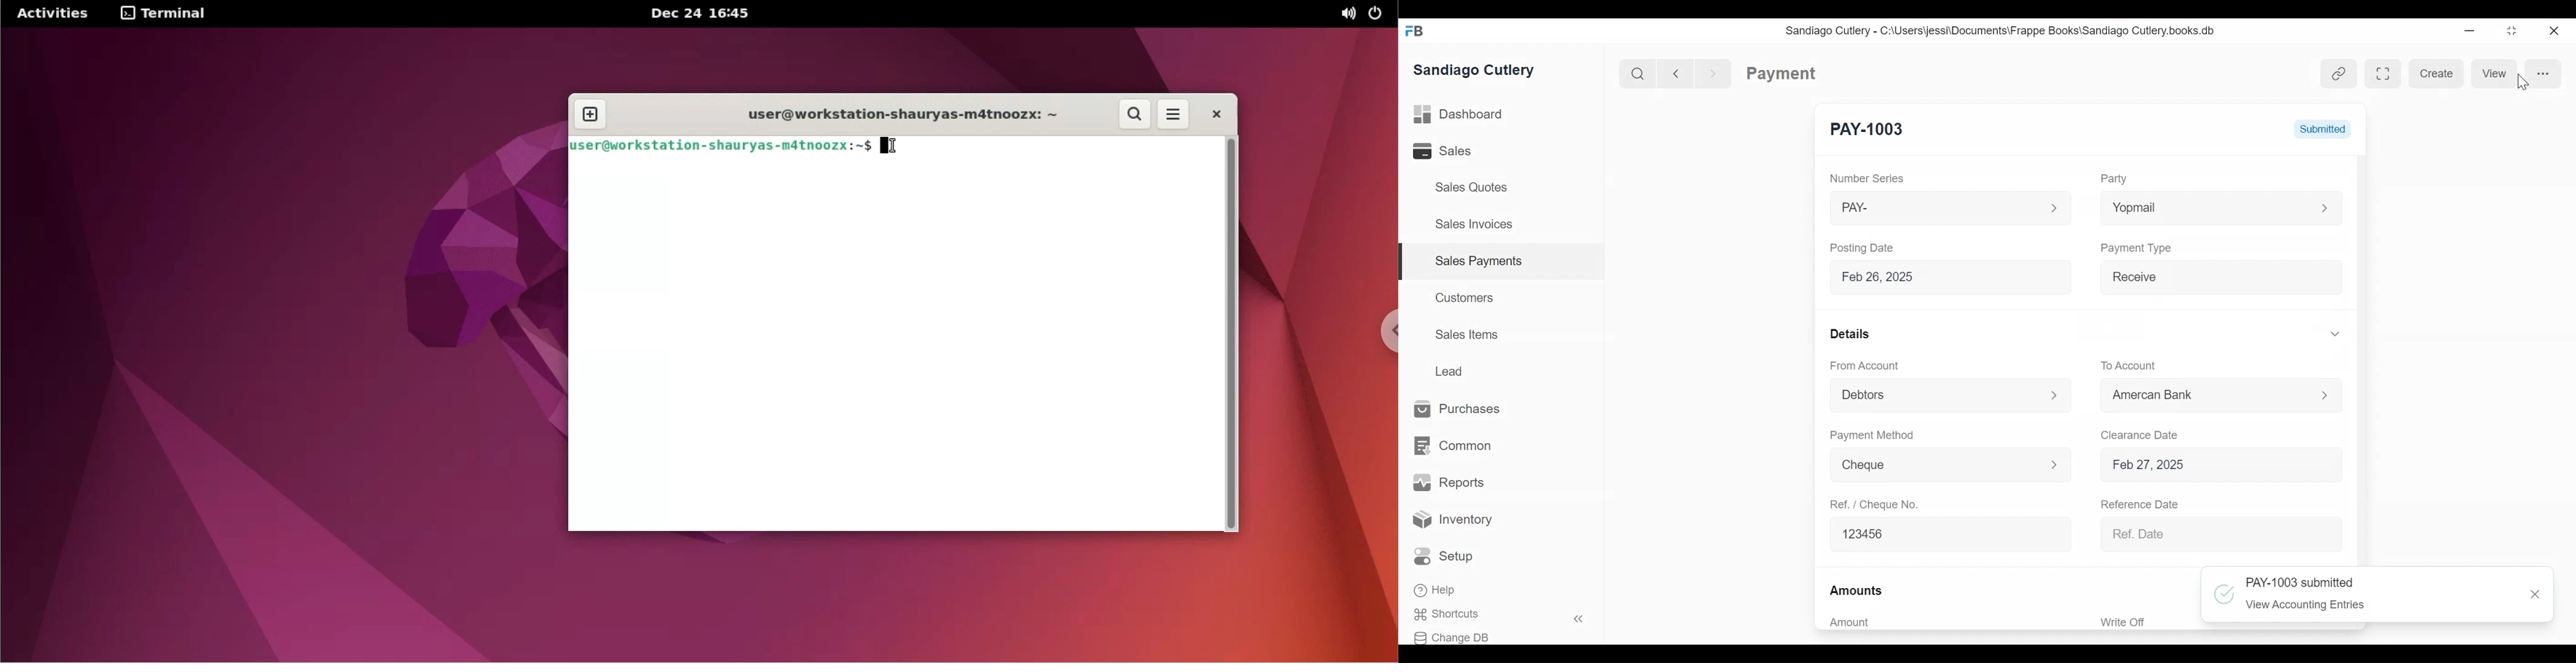 Image resolution: width=2576 pixels, height=672 pixels. I want to click on Sales Items, so click(1467, 335).